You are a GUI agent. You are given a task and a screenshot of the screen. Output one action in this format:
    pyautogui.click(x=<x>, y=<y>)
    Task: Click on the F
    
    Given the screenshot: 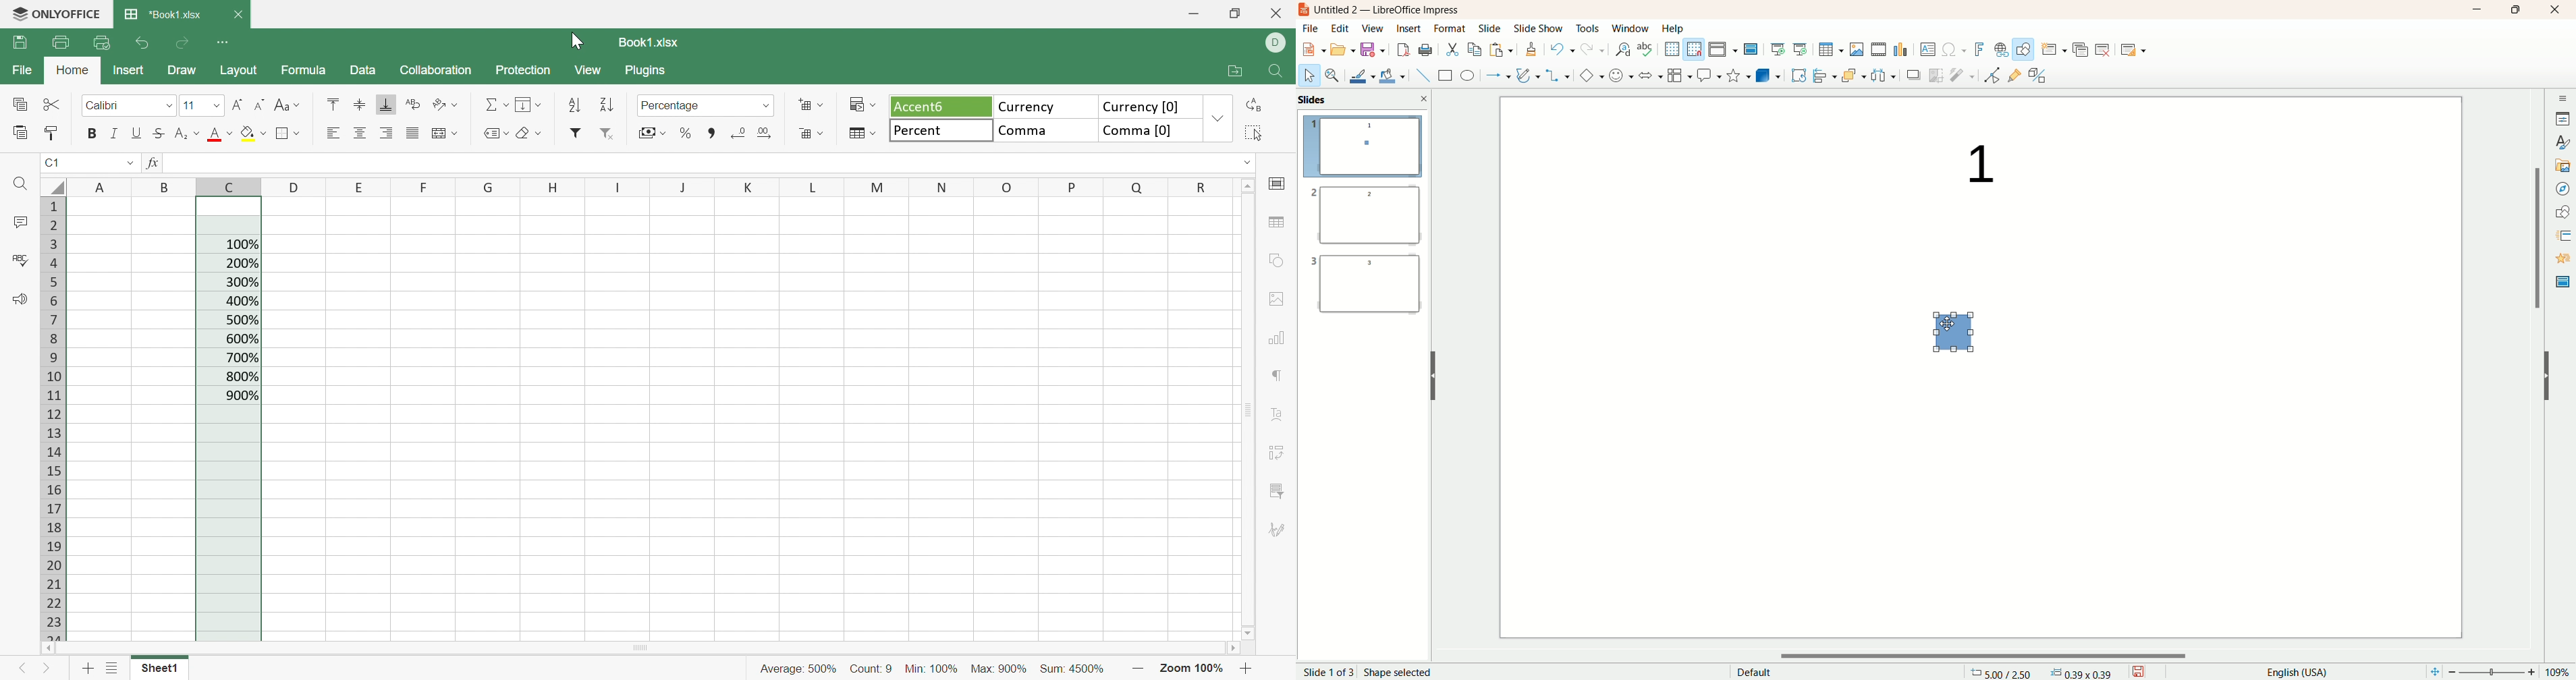 What is the action you would take?
    pyautogui.click(x=414, y=186)
    